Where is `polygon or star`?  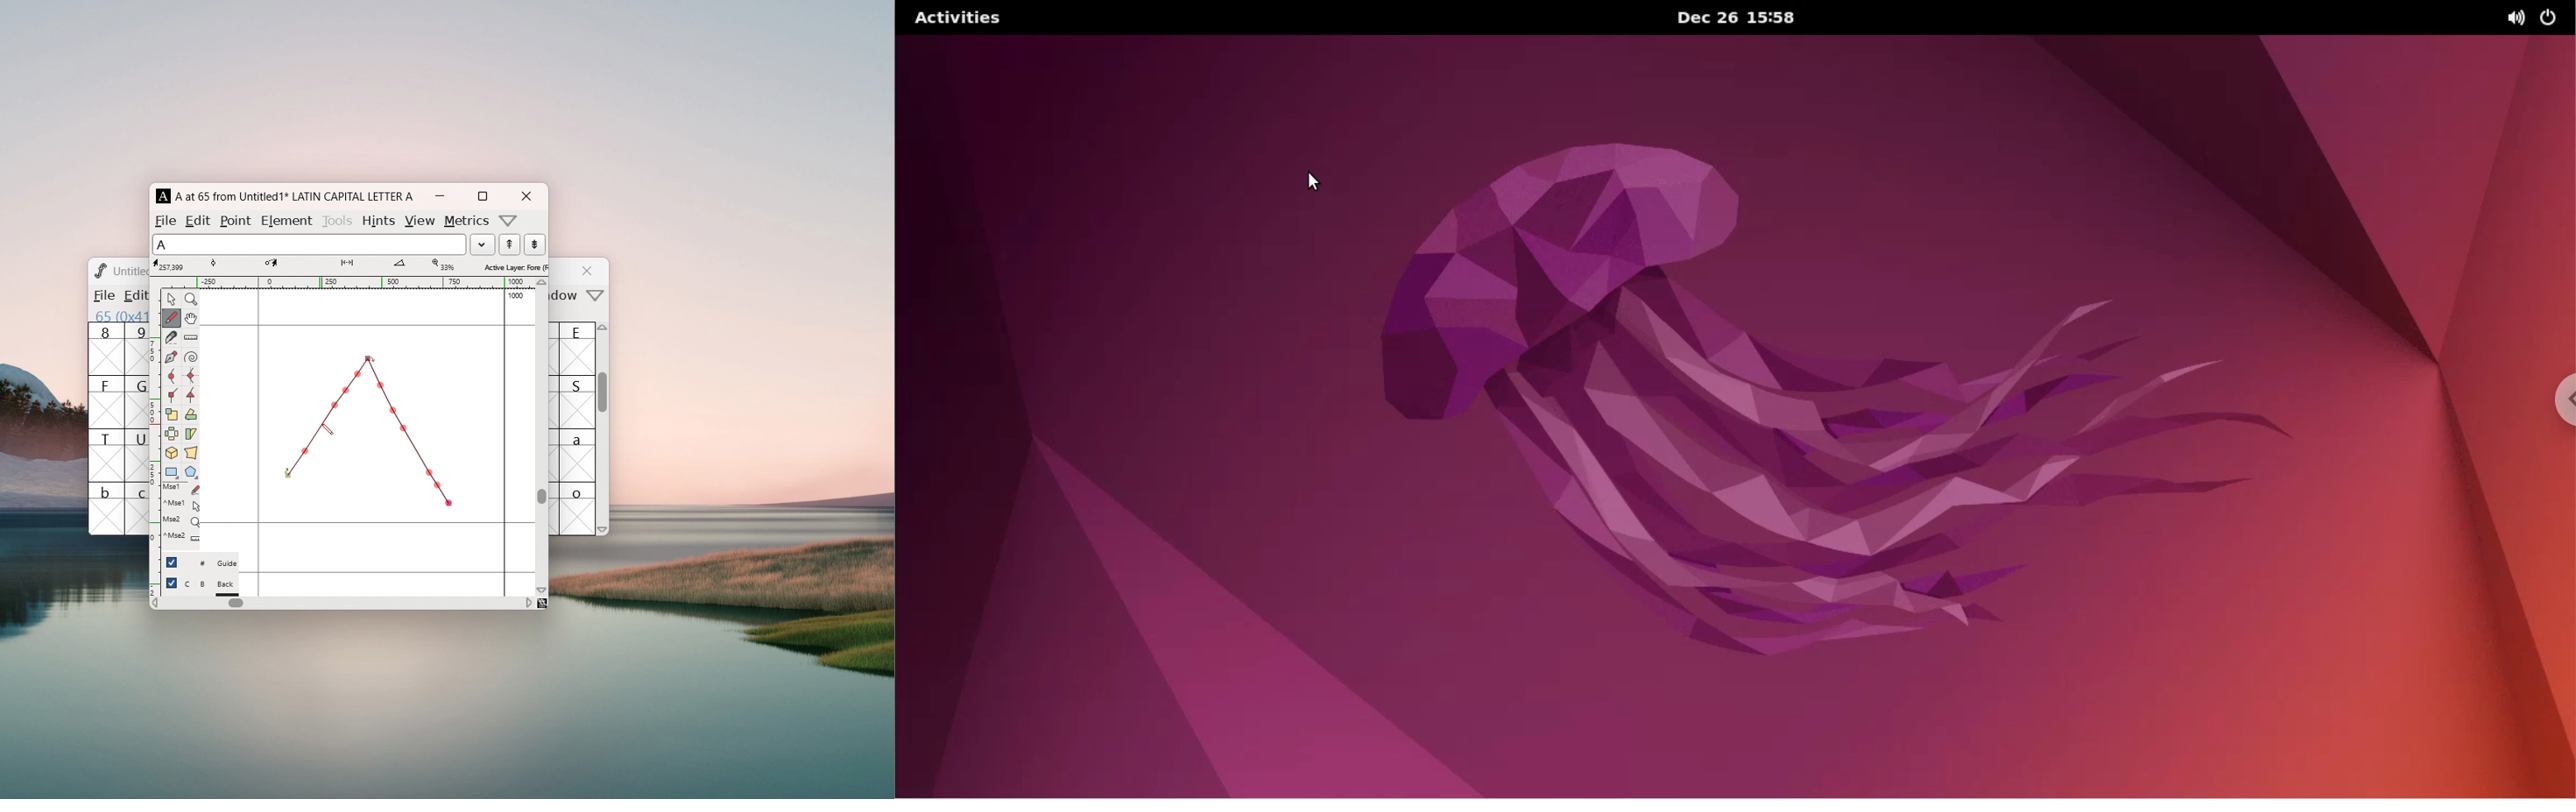
polygon or star is located at coordinates (192, 473).